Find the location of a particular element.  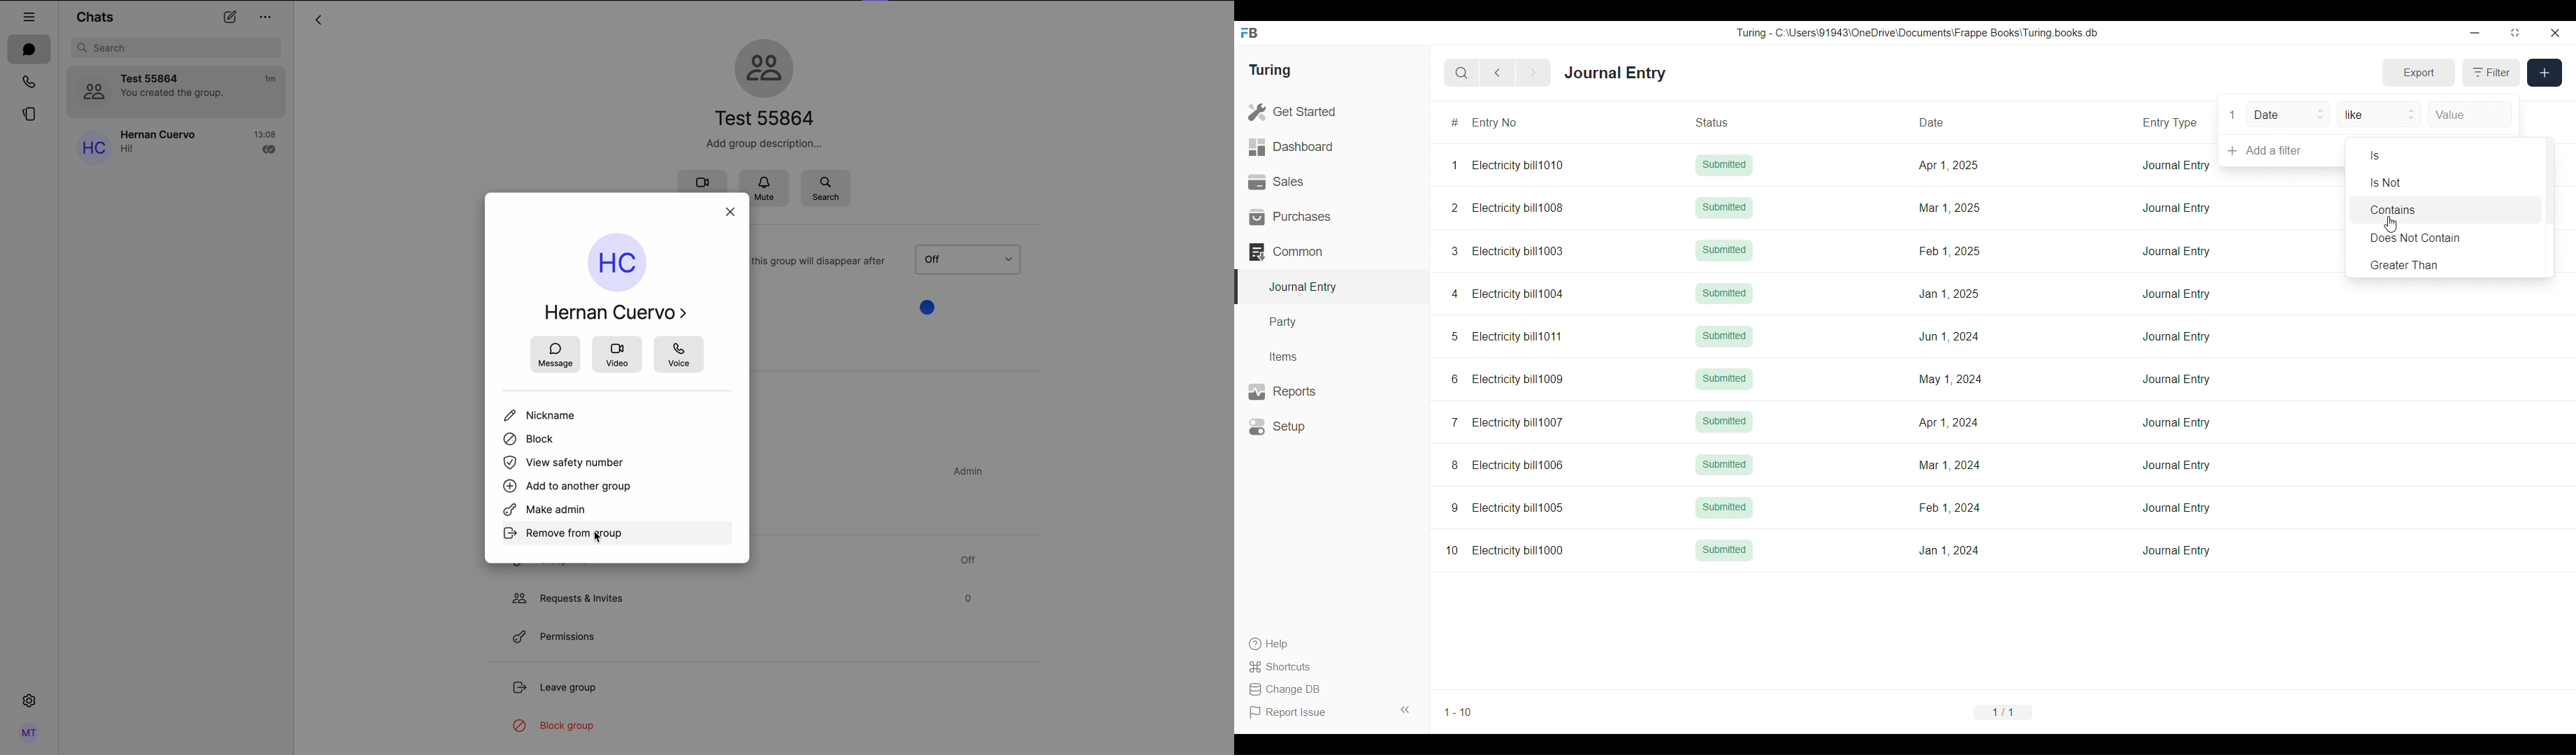

Date is located at coordinates (1948, 121).